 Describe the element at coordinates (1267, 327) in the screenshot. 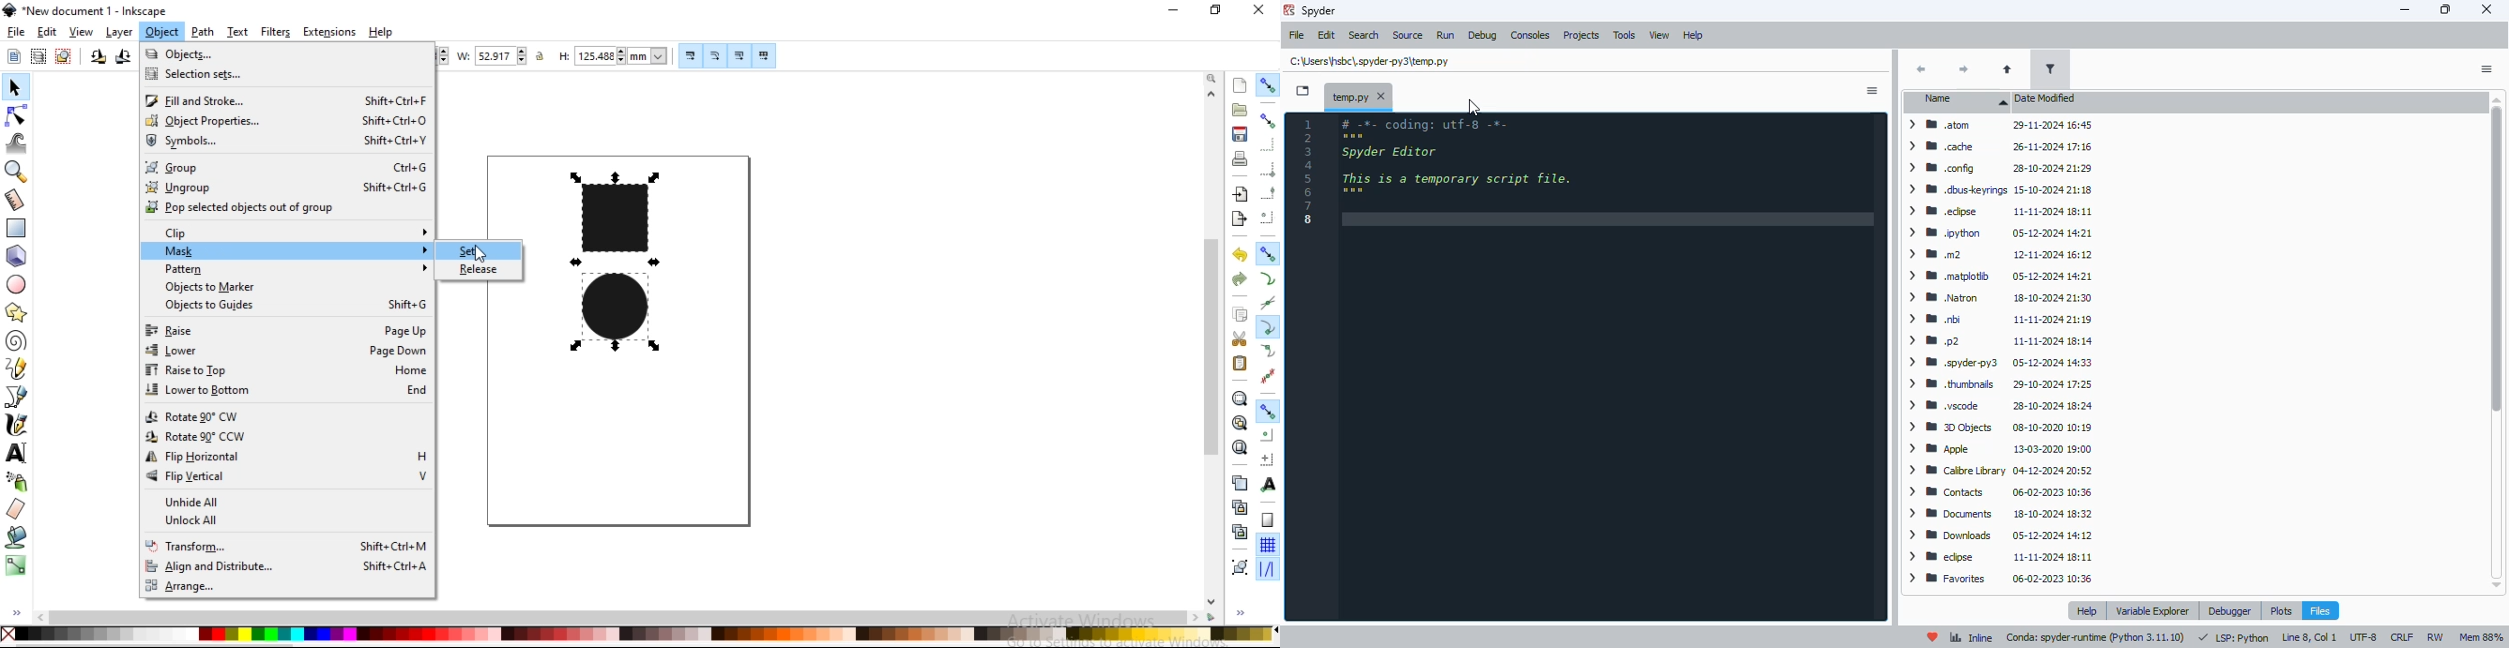

I see `snap cusp nodes` at that location.